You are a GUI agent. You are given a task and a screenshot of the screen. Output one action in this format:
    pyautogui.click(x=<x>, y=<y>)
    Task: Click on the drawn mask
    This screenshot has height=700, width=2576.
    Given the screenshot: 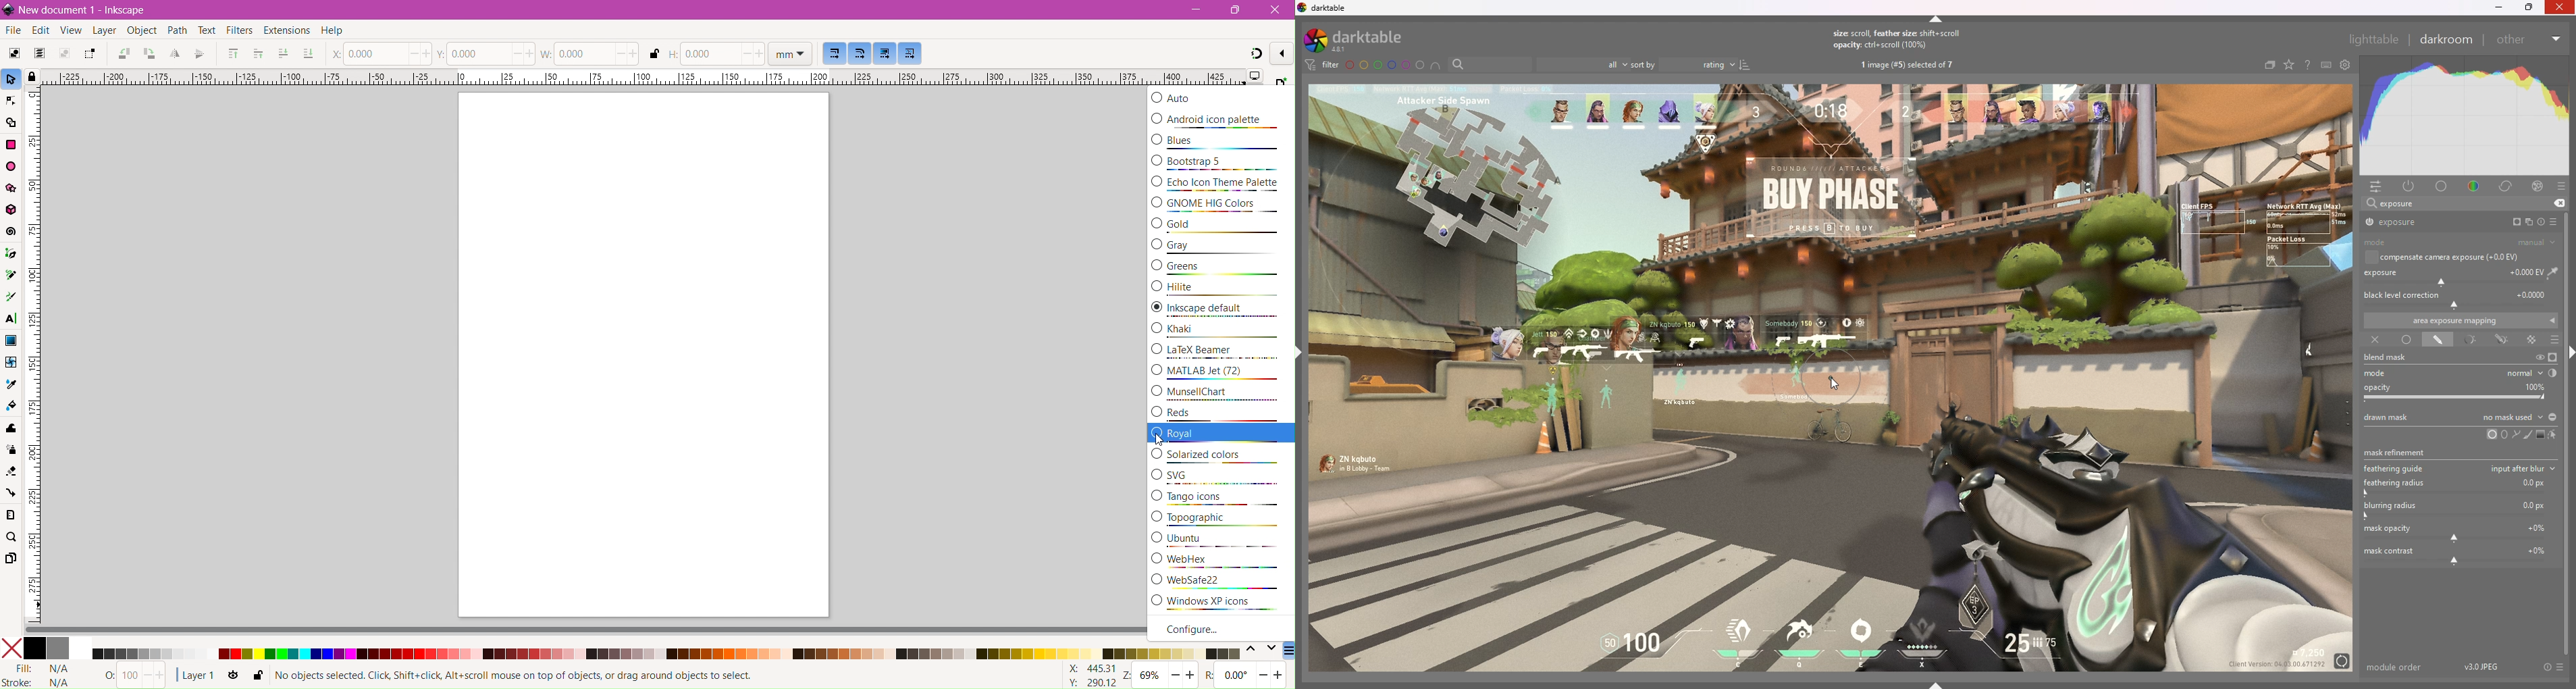 What is the action you would take?
    pyautogui.click(x=2460, y=417)
    